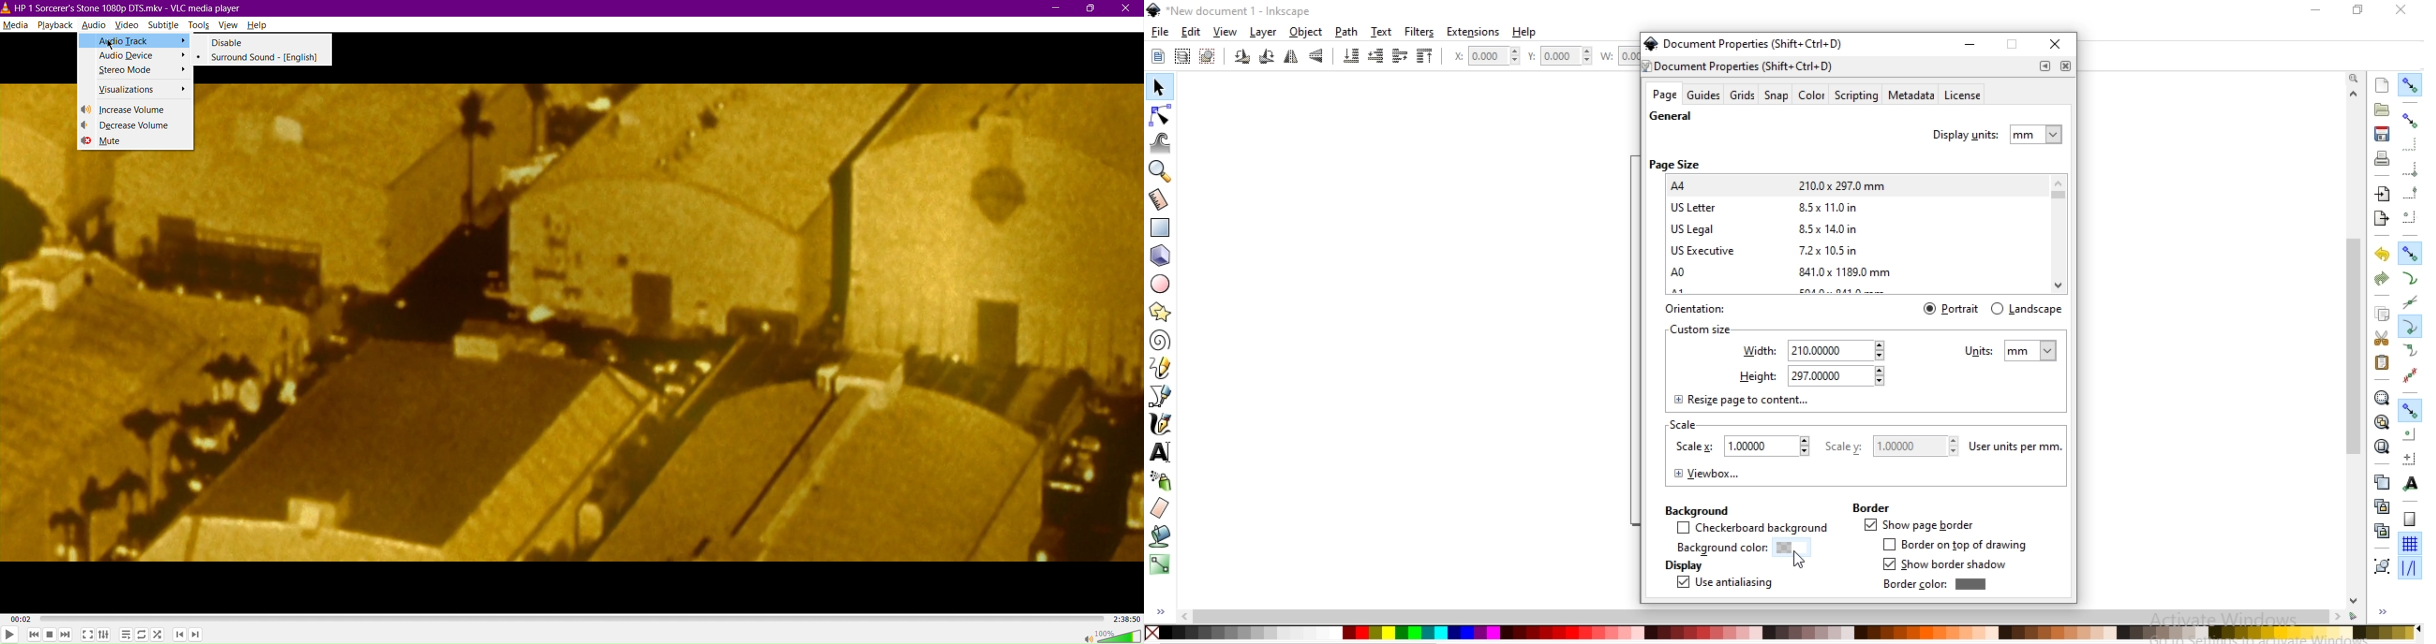 The height and width of the screenshot is (644, 2436). What do you see at coordinates (134, 56) in the screenshot?
I see `Audio Device` at bounding box center [134, 56].